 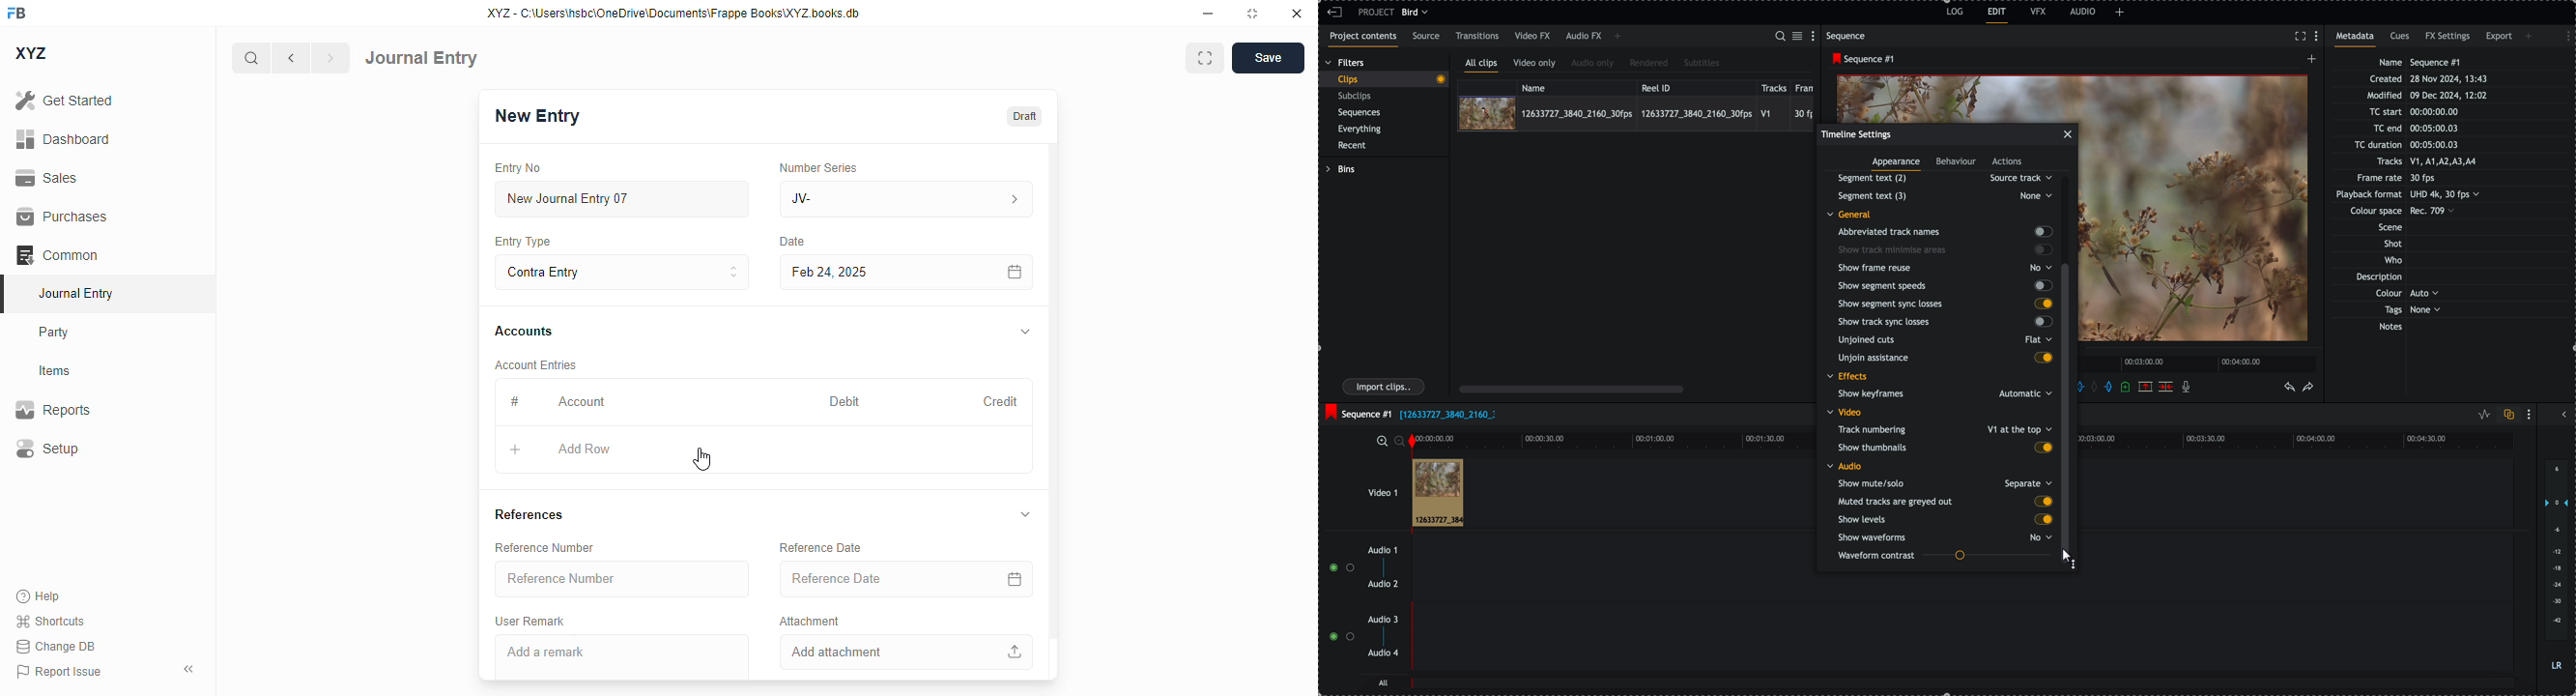 What do you see at coordinates (2290, 388) in the screenshot?
I see `undo` at bounding box center [2290, 388].